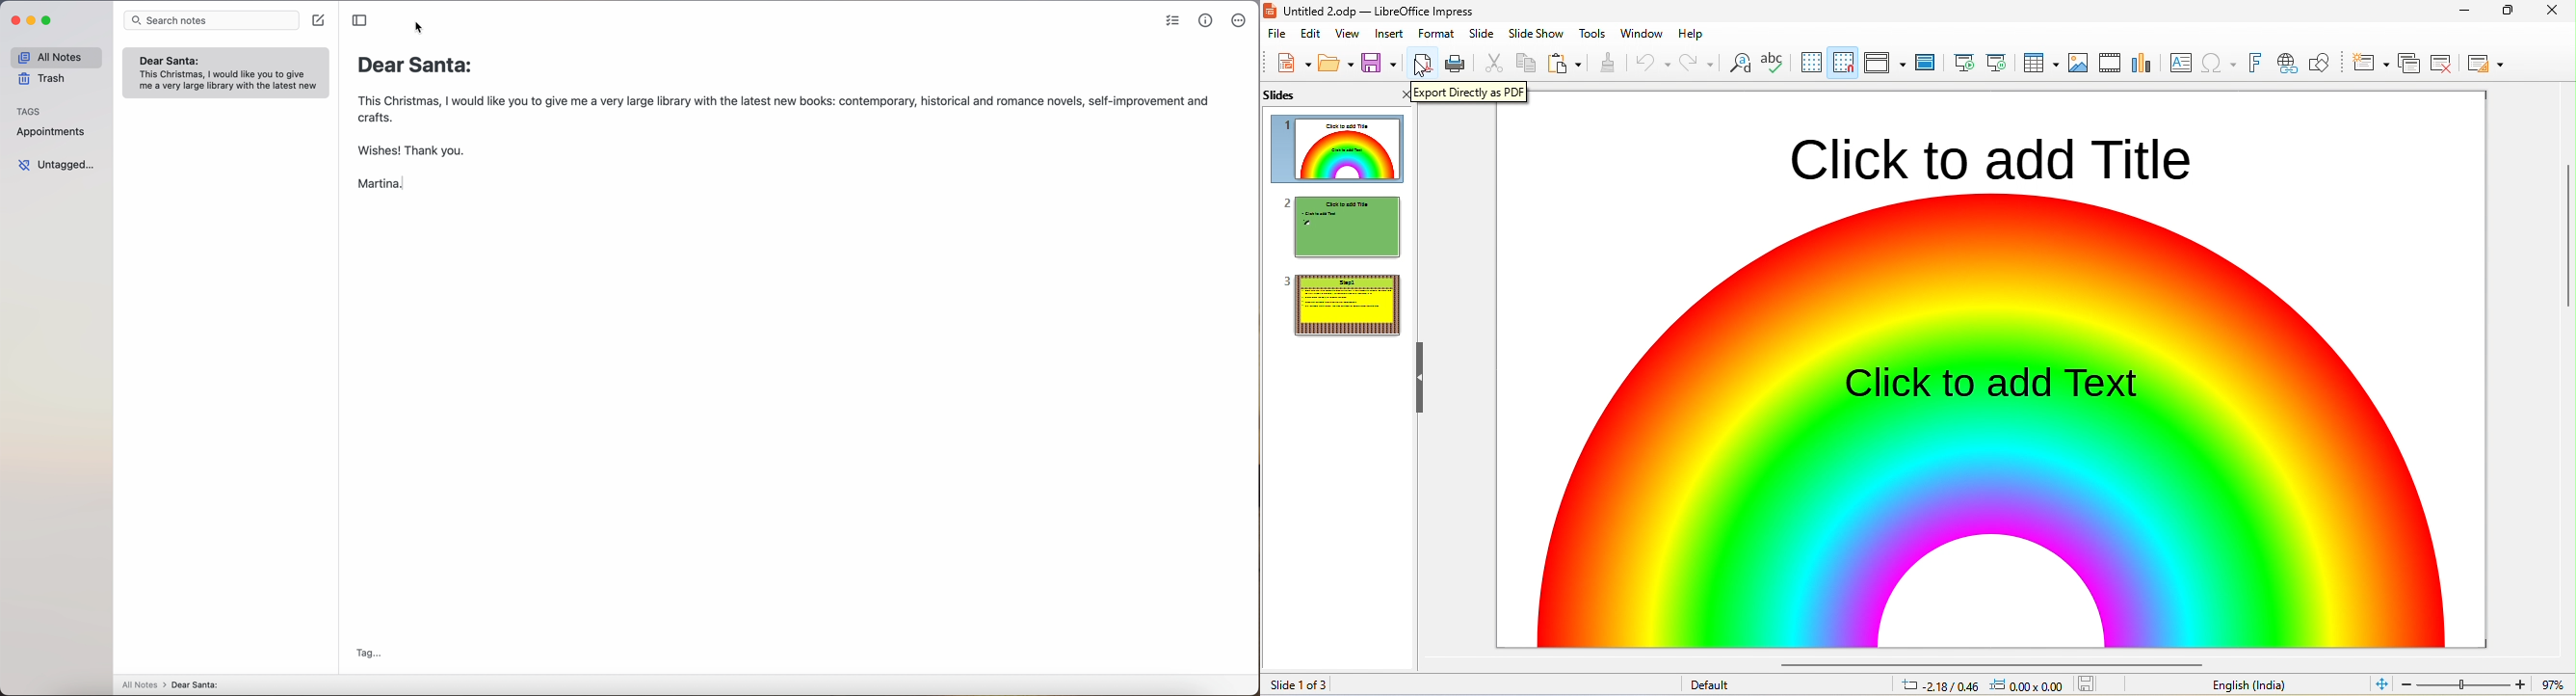  Describe the element at coordinates (1810, 63) in the screenshot. I see `display grid` at that location.